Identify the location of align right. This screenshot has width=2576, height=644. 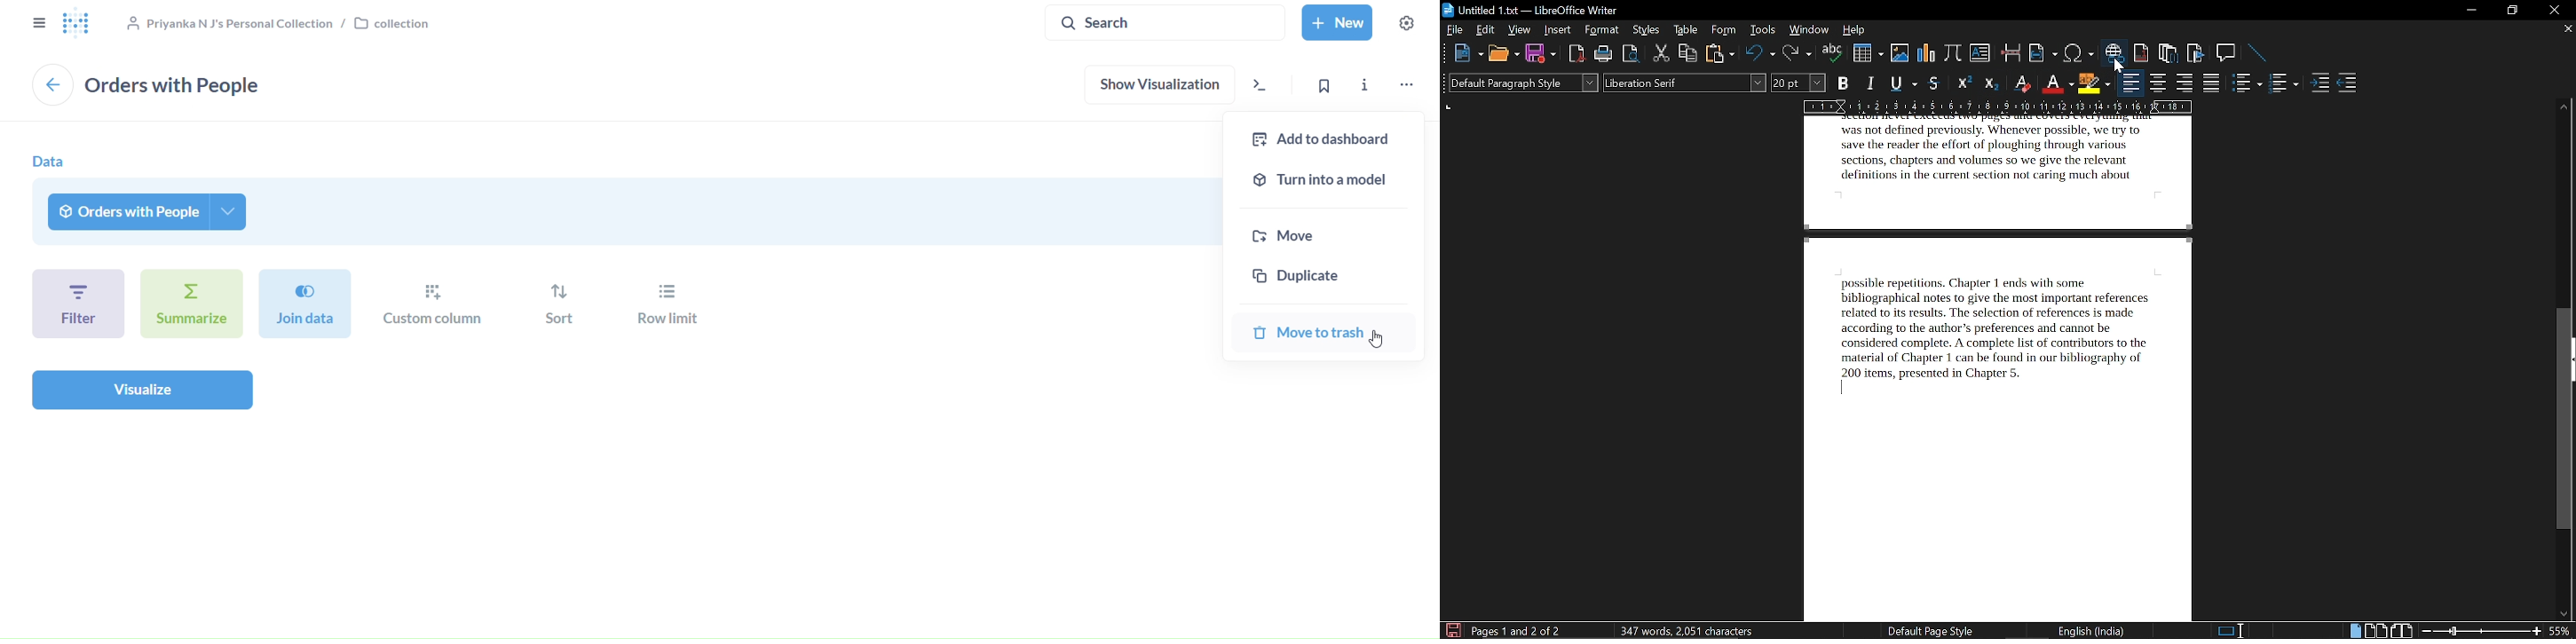
(2185, 84).